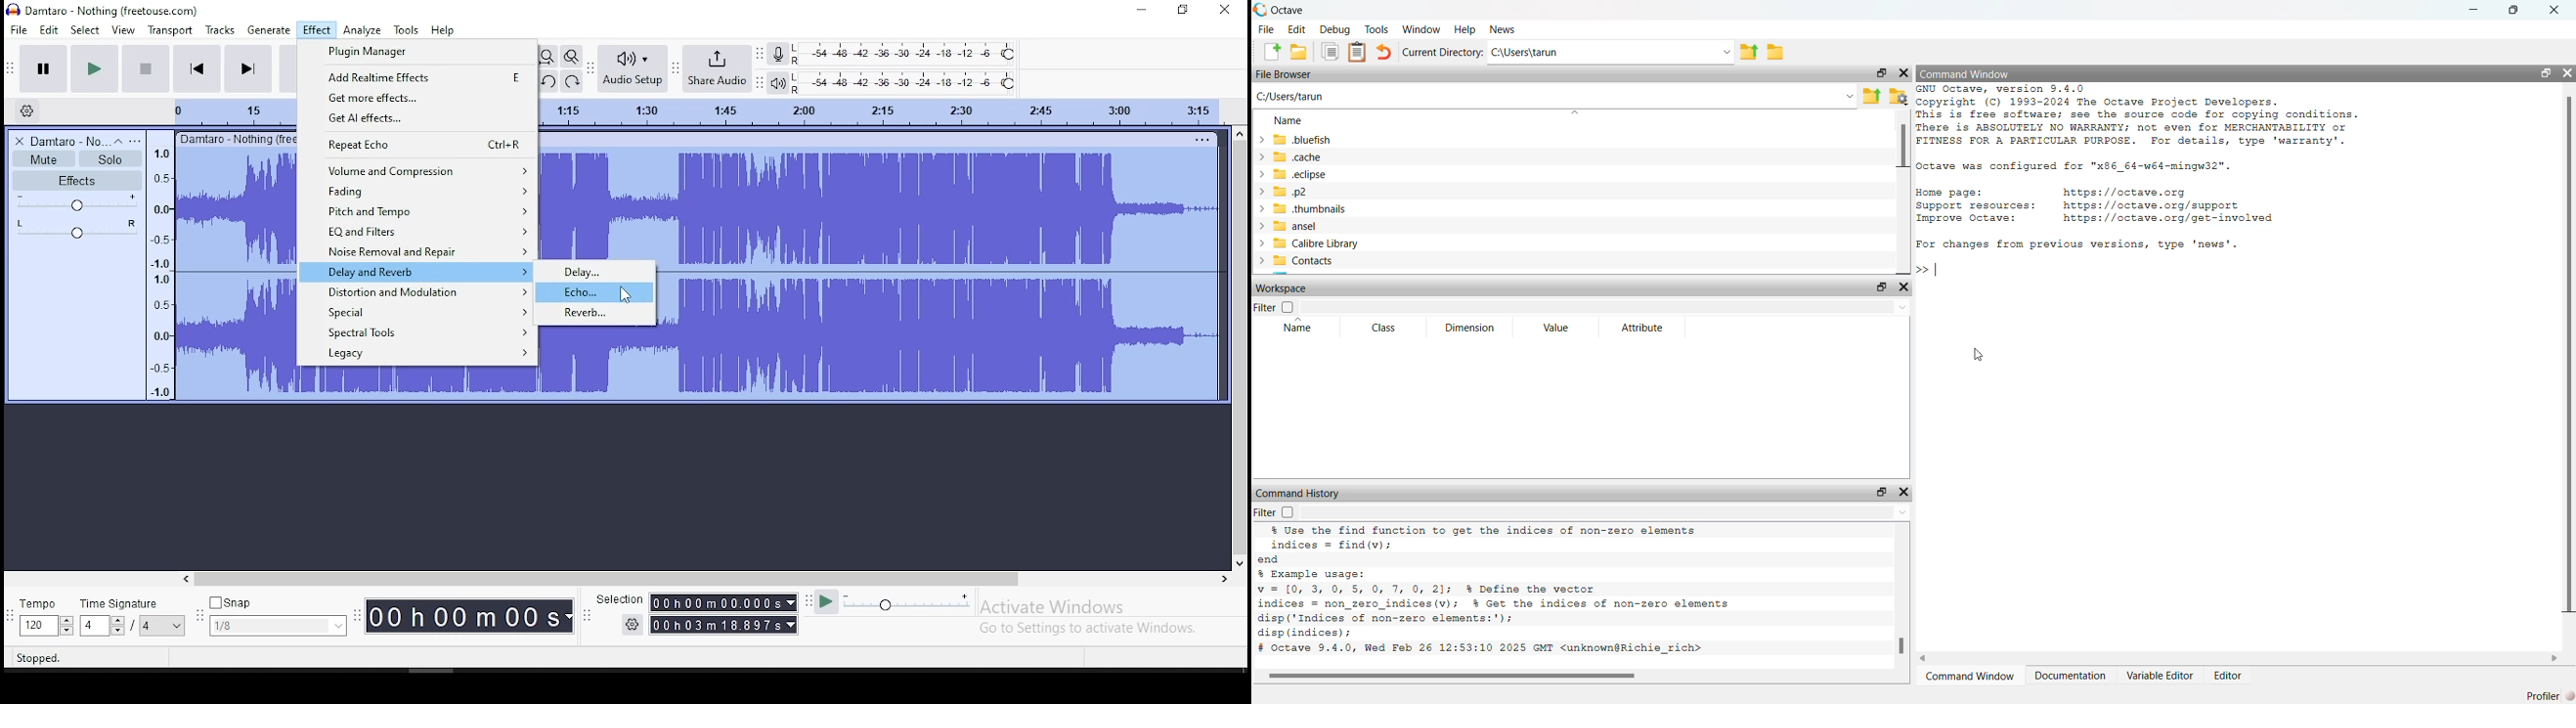  Describe the element at coordinates (548, 82) in the screenshot. I see `undo` at that location.